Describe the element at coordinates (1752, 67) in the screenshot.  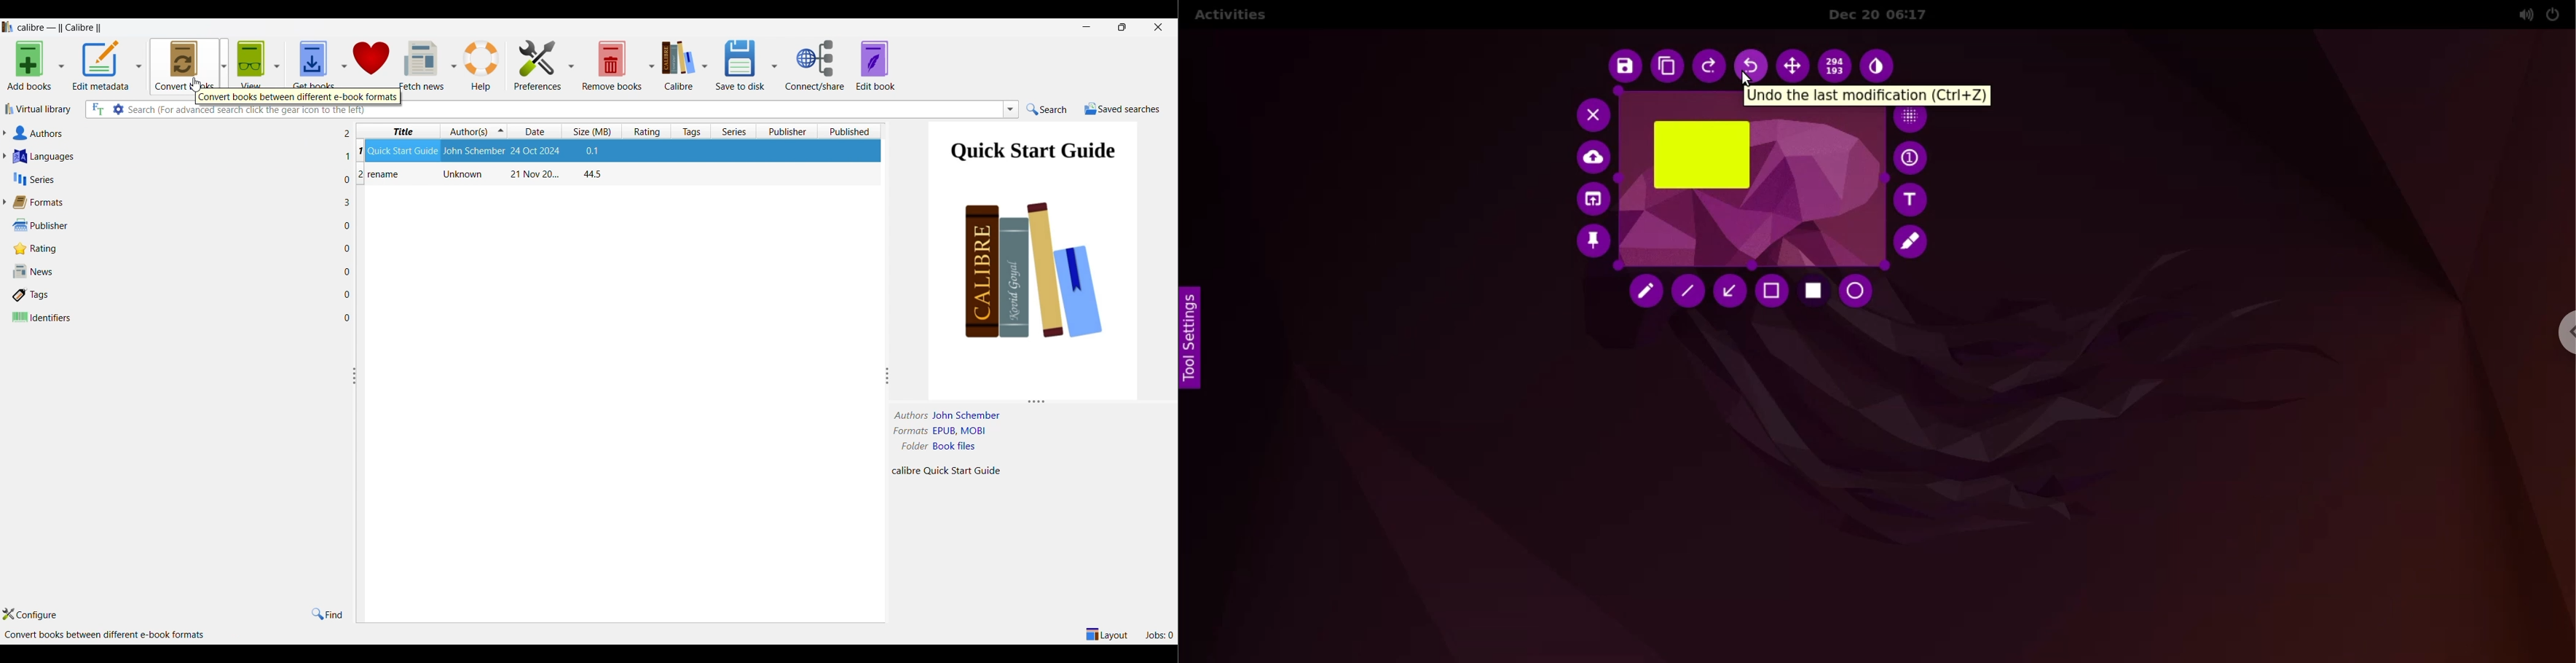
I see `undo ` at that location.